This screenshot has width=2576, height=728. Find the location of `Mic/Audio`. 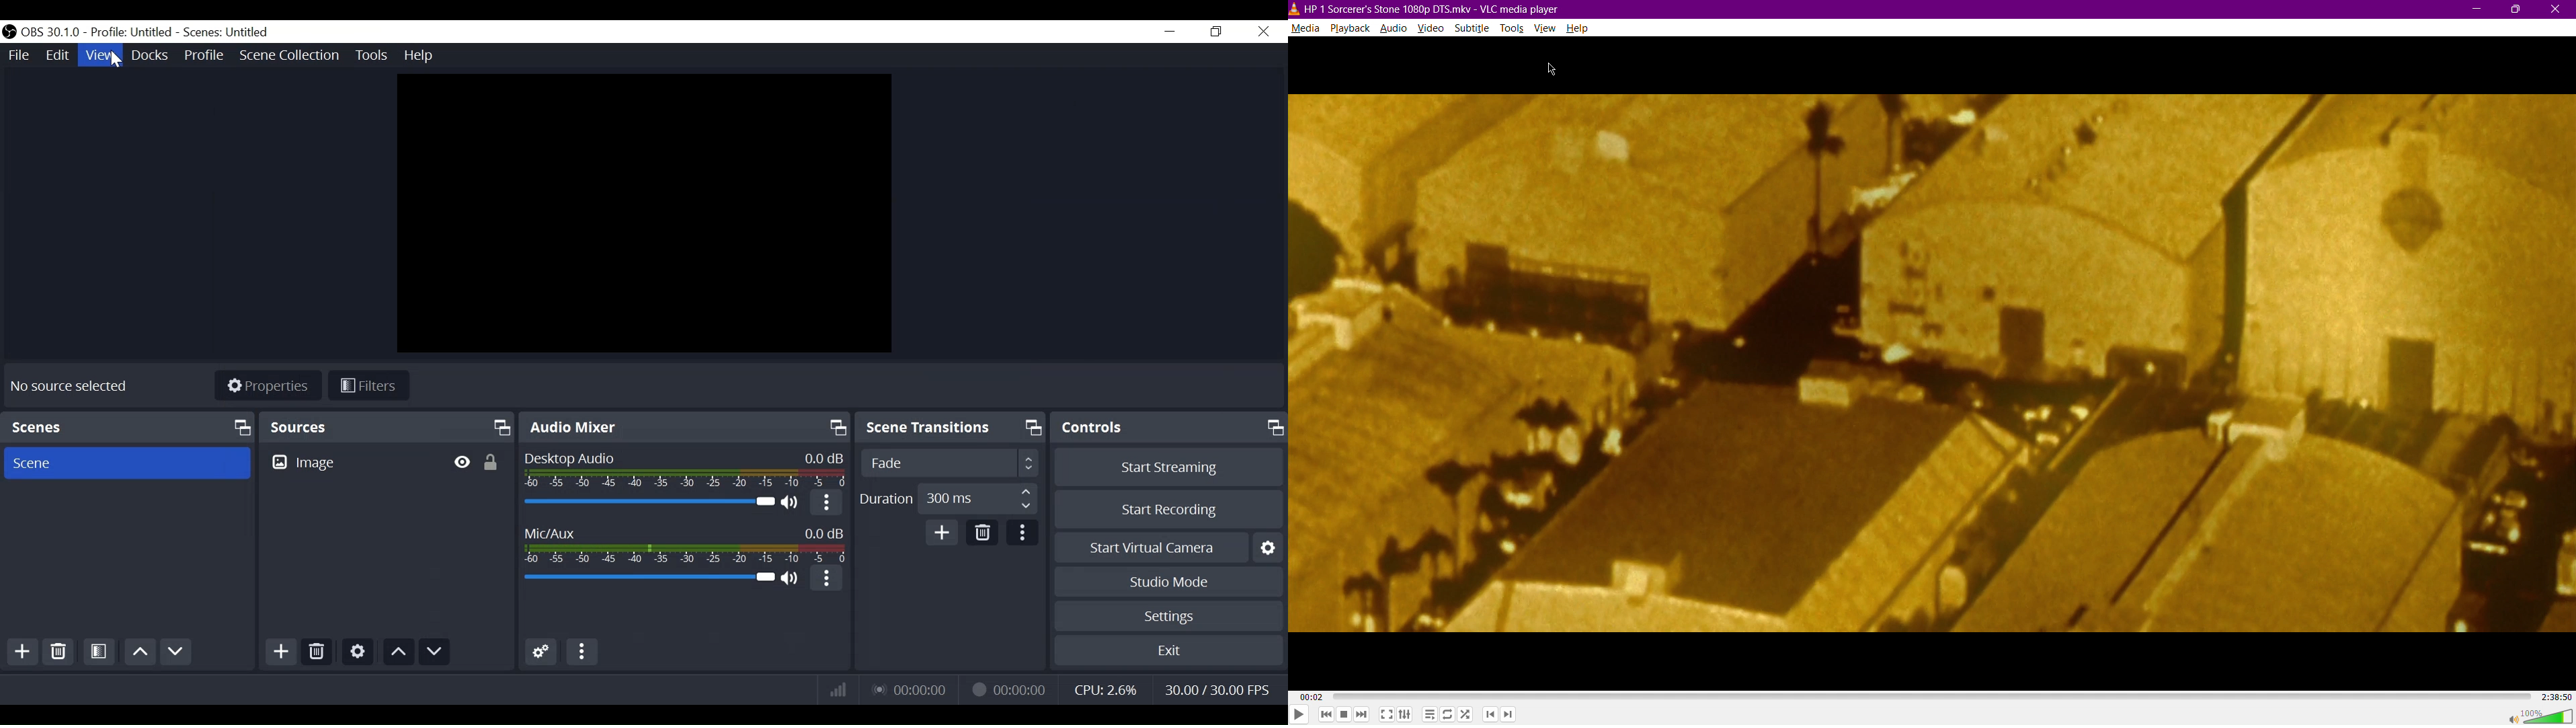

Mic/Audio is located at coordinates (650, 579).